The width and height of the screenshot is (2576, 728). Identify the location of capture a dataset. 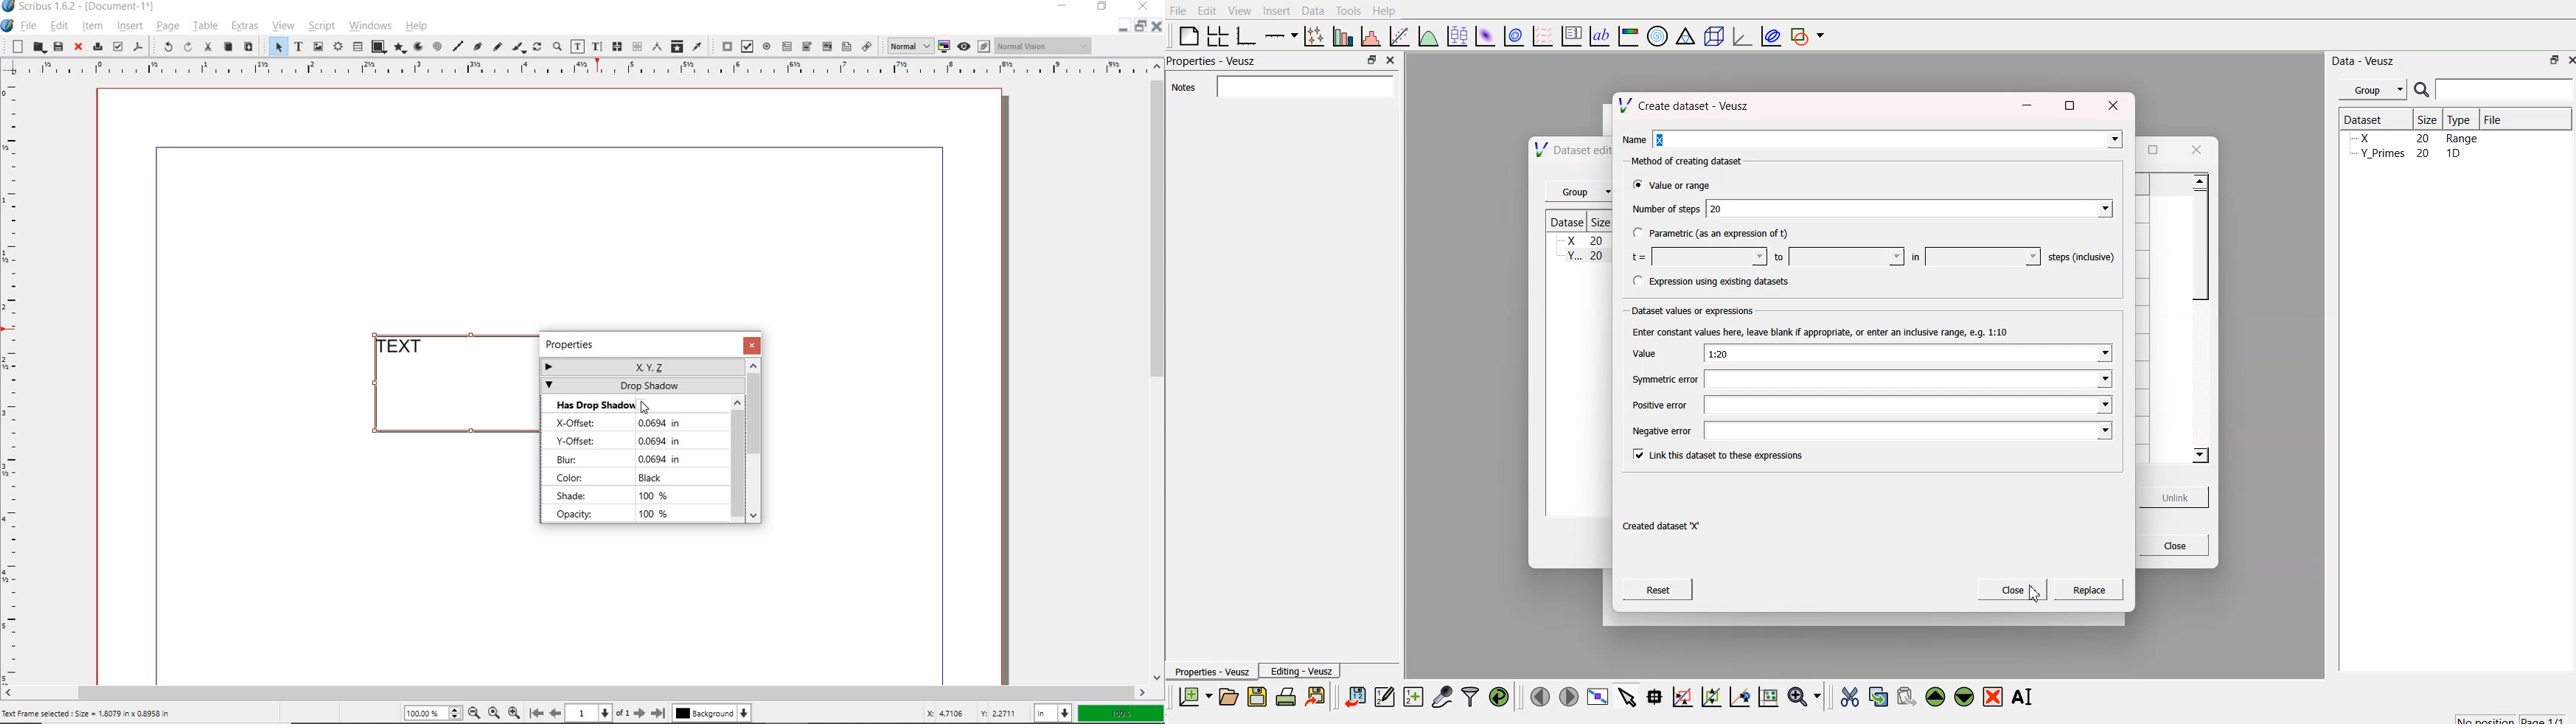
(1441, 696).